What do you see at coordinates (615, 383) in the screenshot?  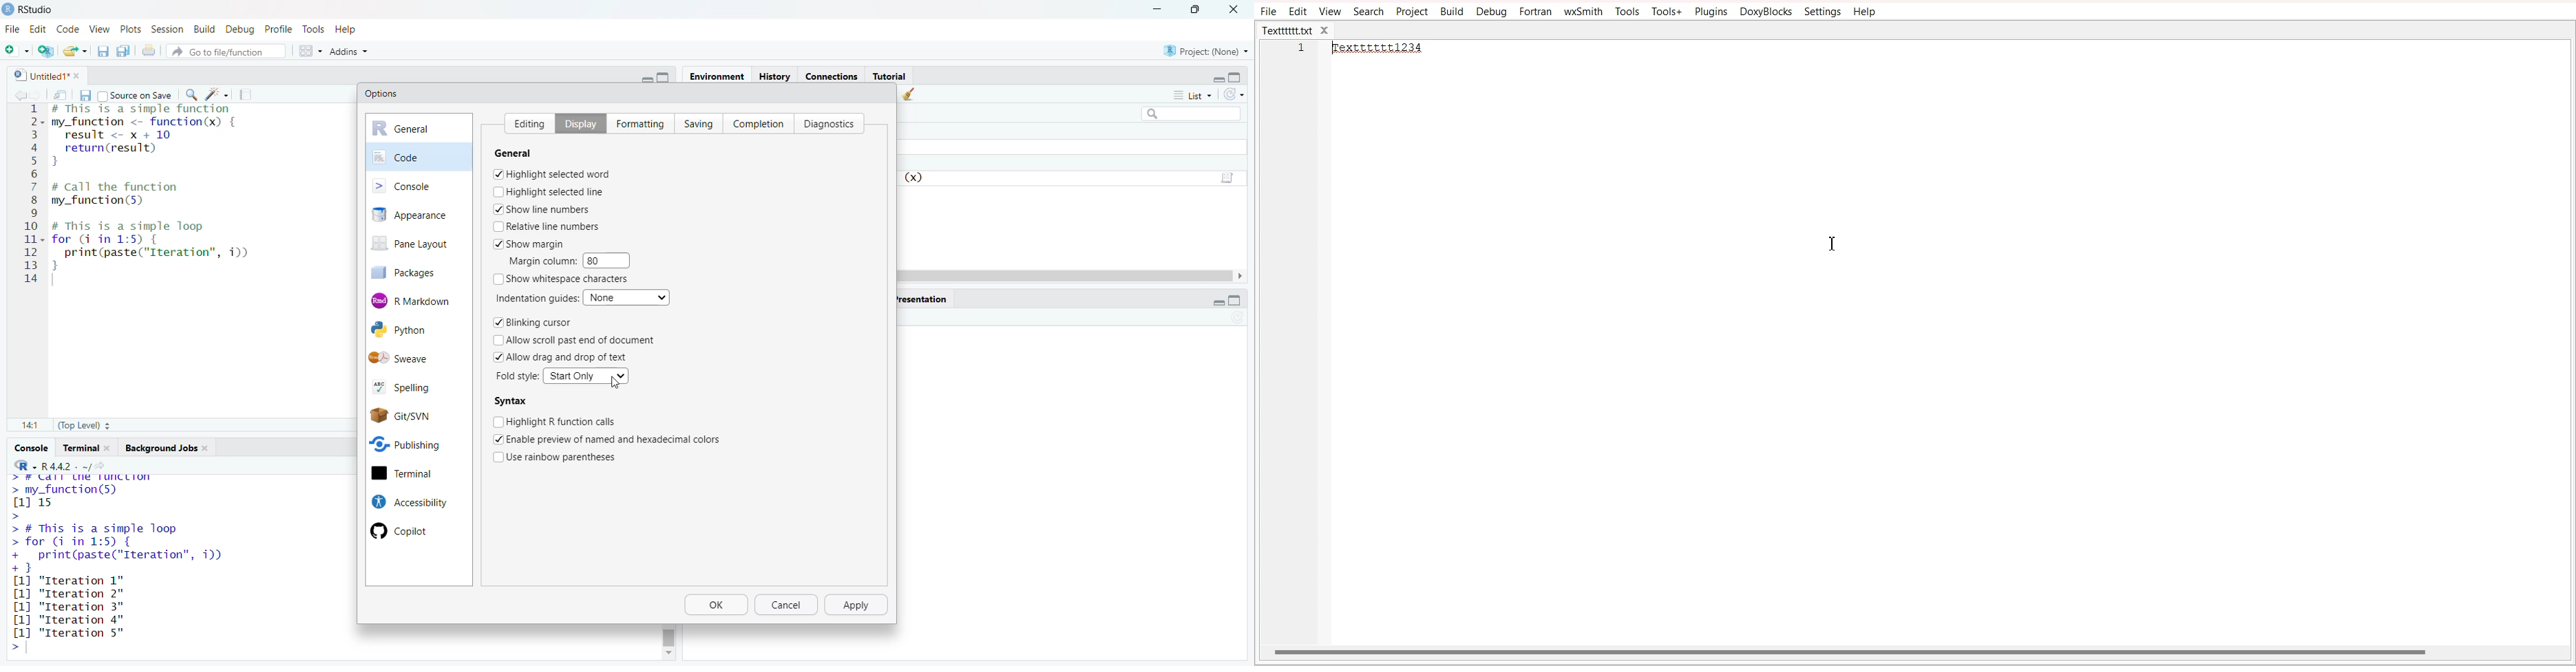 I see `cursor` at bounding box center [615, 383].